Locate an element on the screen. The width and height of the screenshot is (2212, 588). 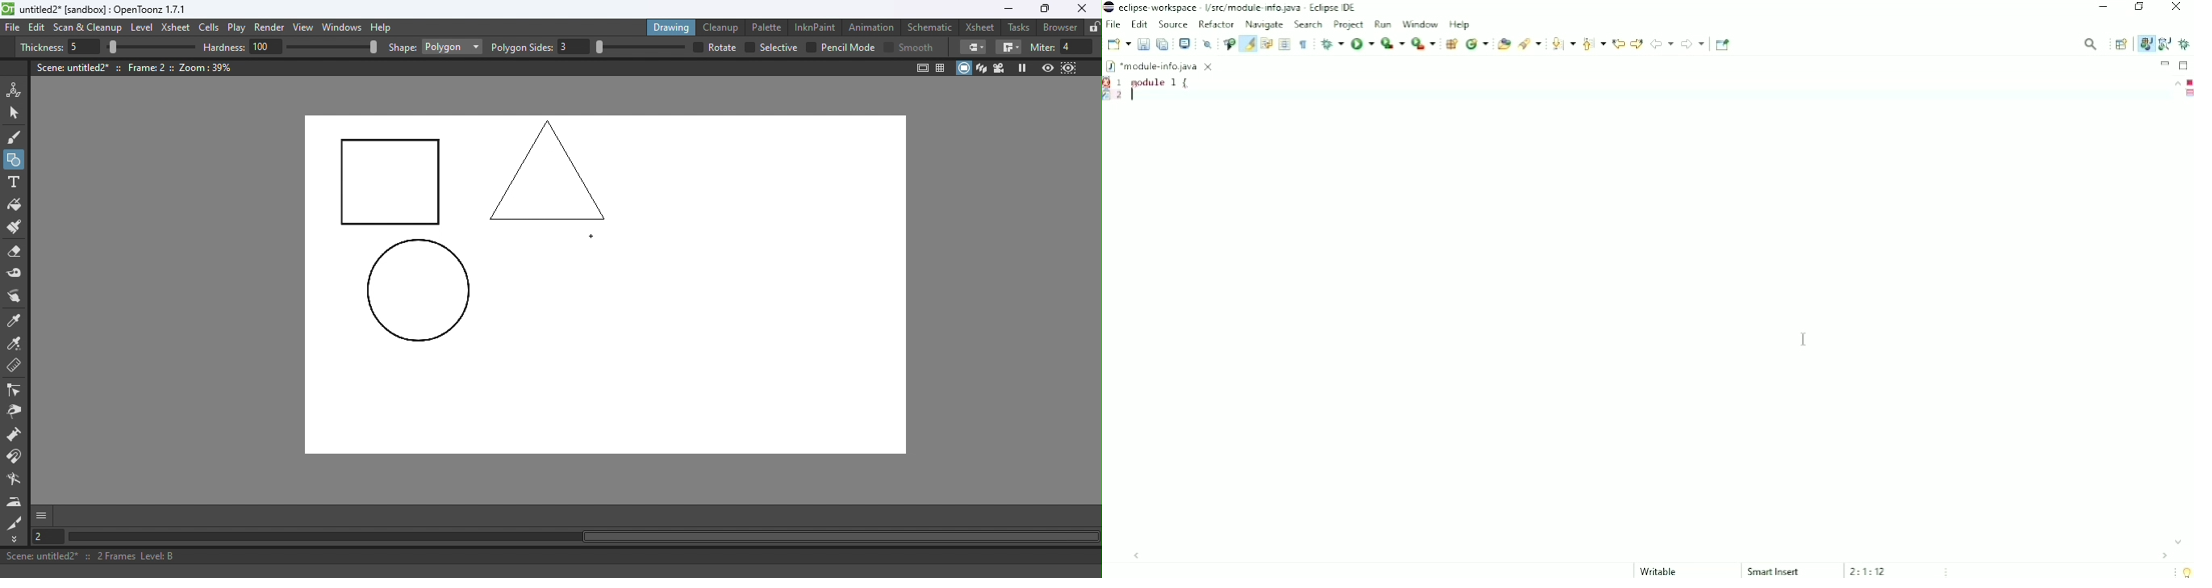
Set the current frame is located at coordinates (46, 536).